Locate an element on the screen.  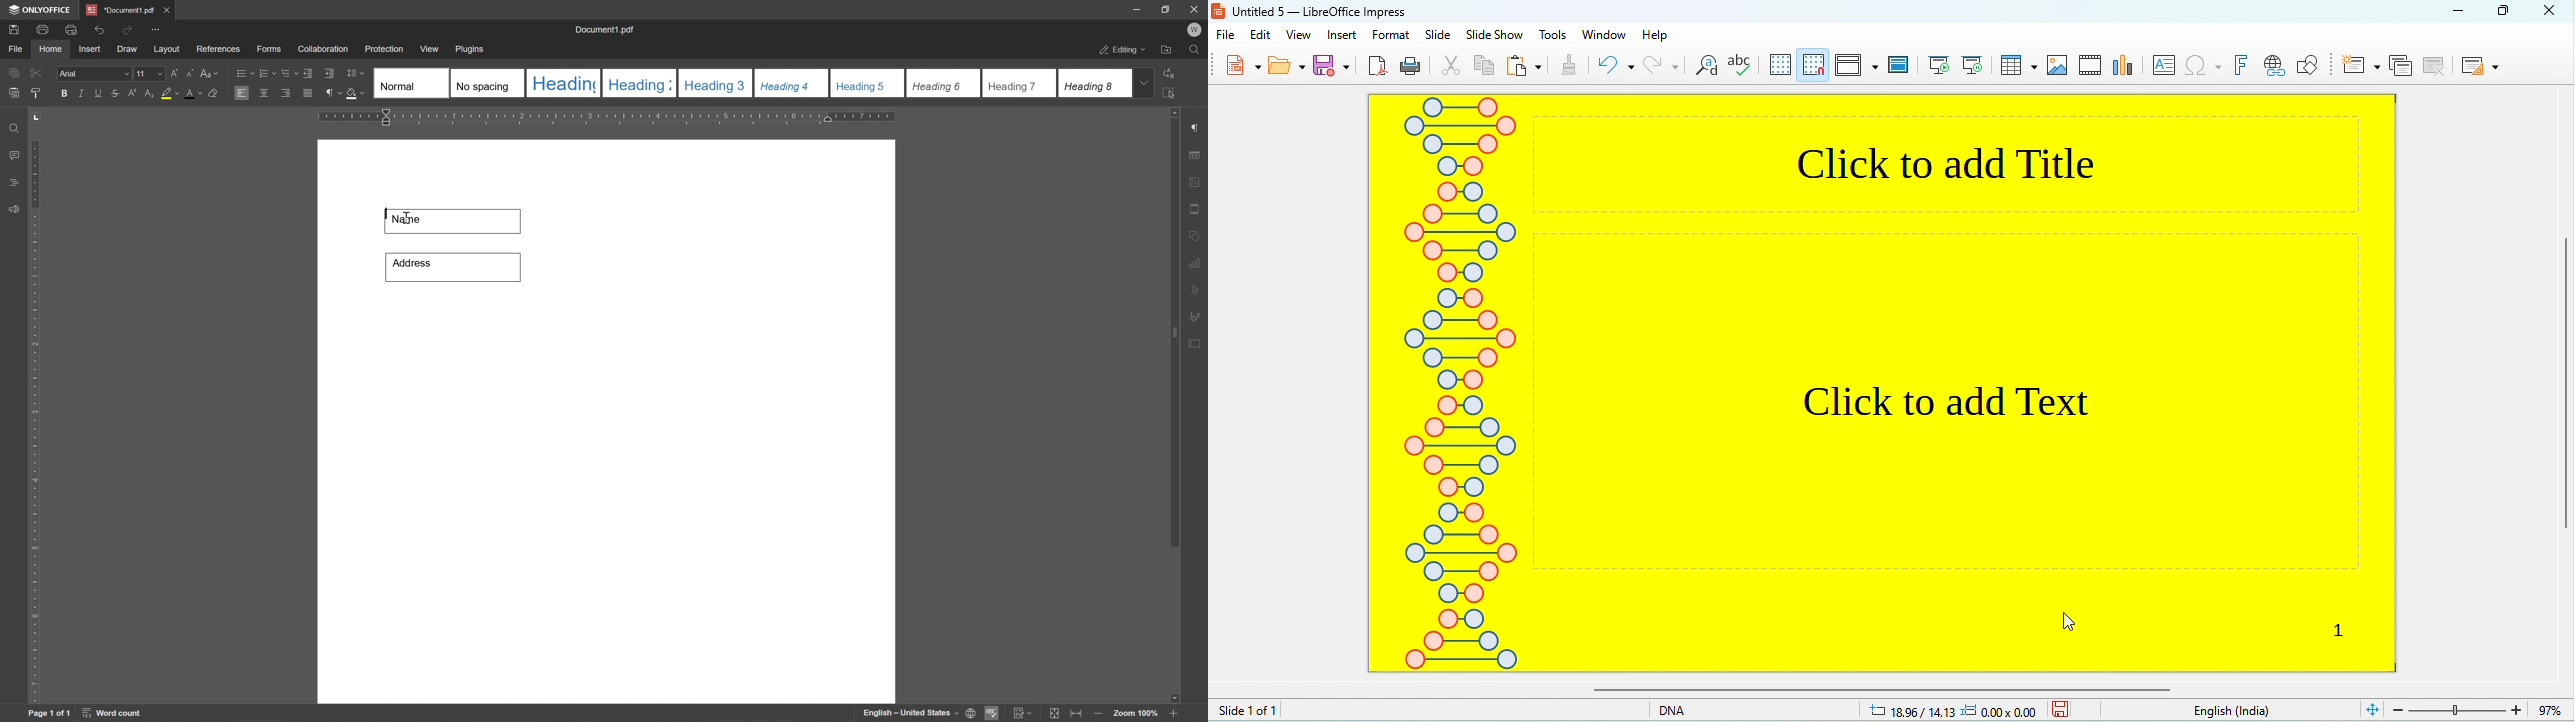
close is located at coordinates (168, 8).